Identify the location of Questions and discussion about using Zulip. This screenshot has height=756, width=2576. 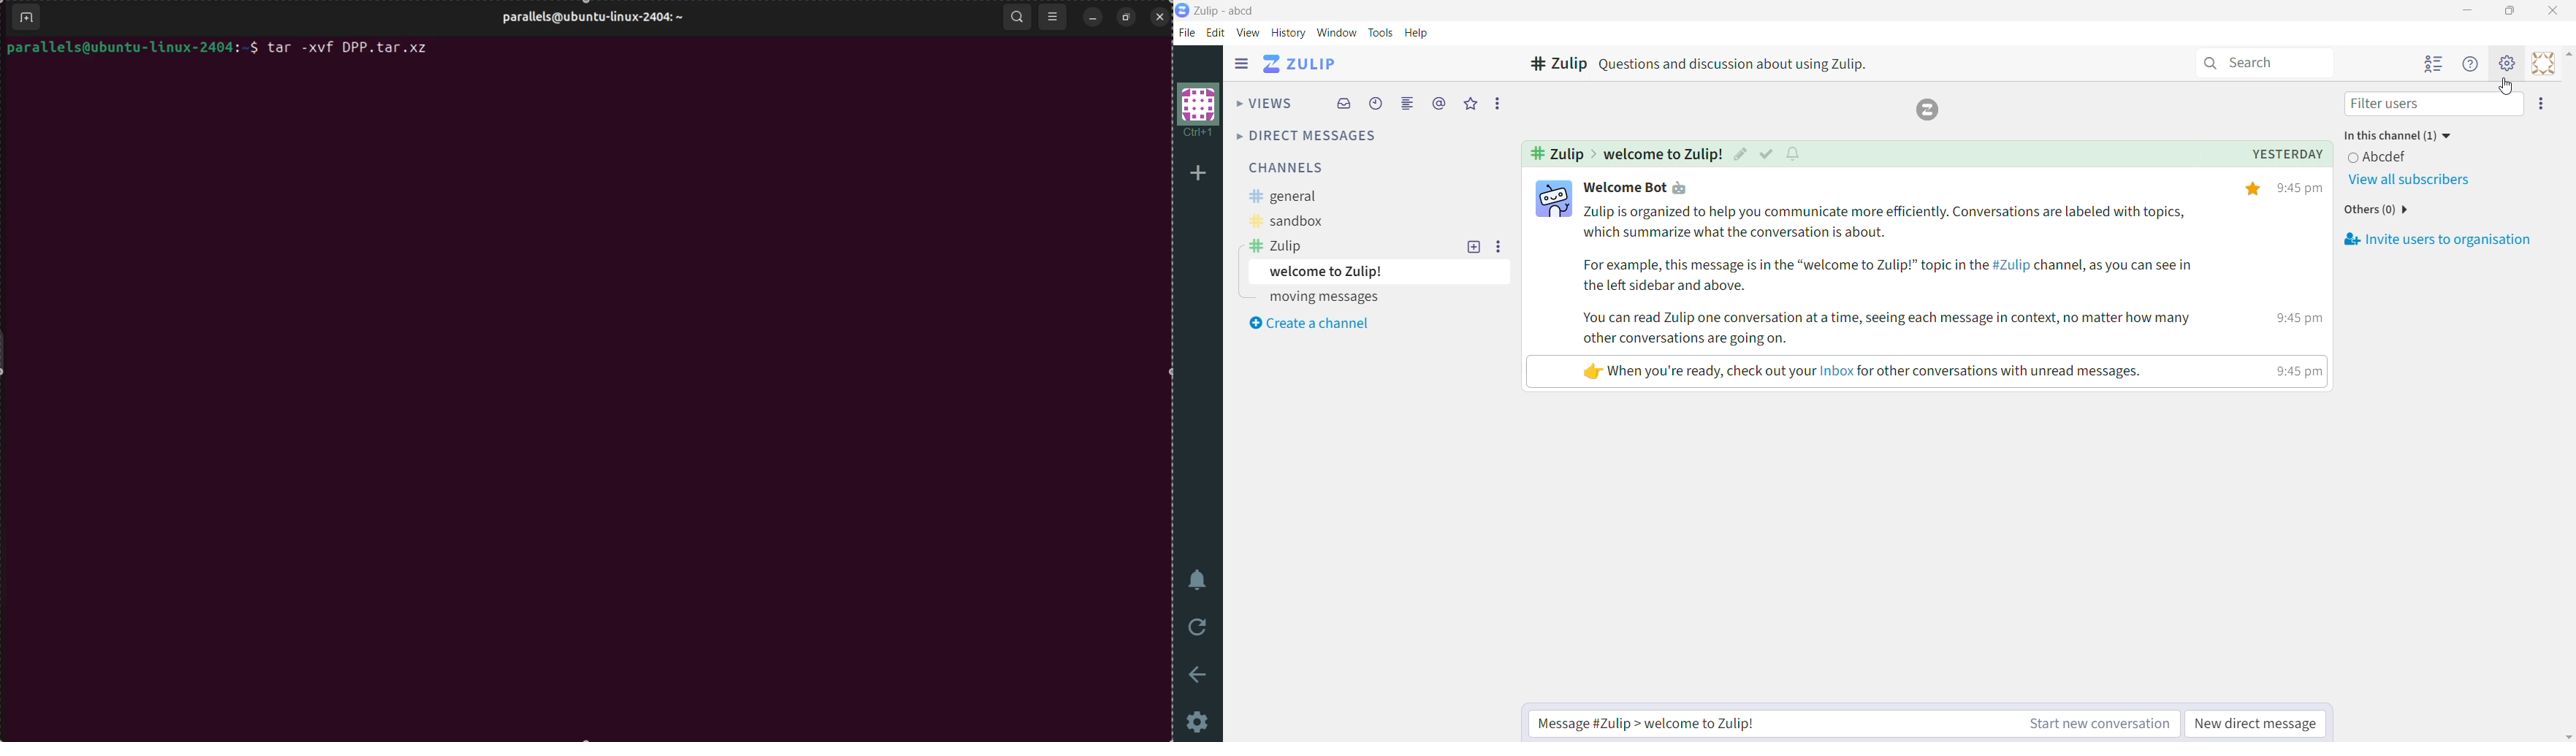
(1735, 64).